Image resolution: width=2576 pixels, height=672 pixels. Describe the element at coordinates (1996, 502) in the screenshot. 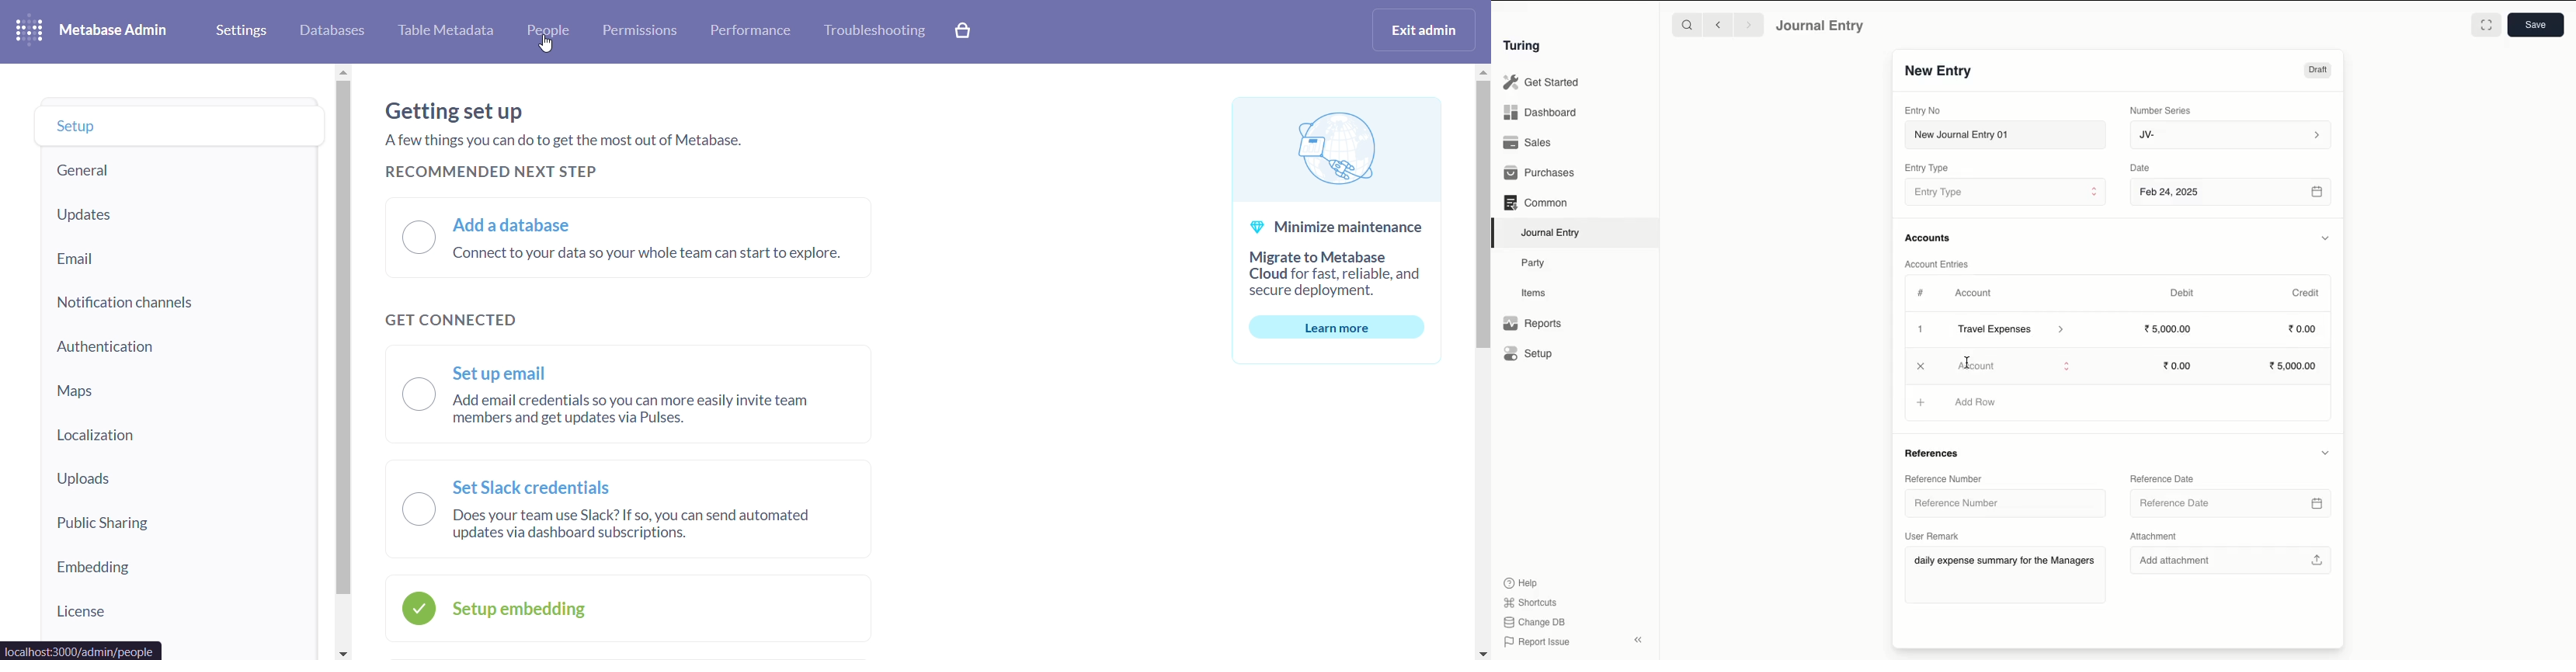

I see `Reference Number` at that location.